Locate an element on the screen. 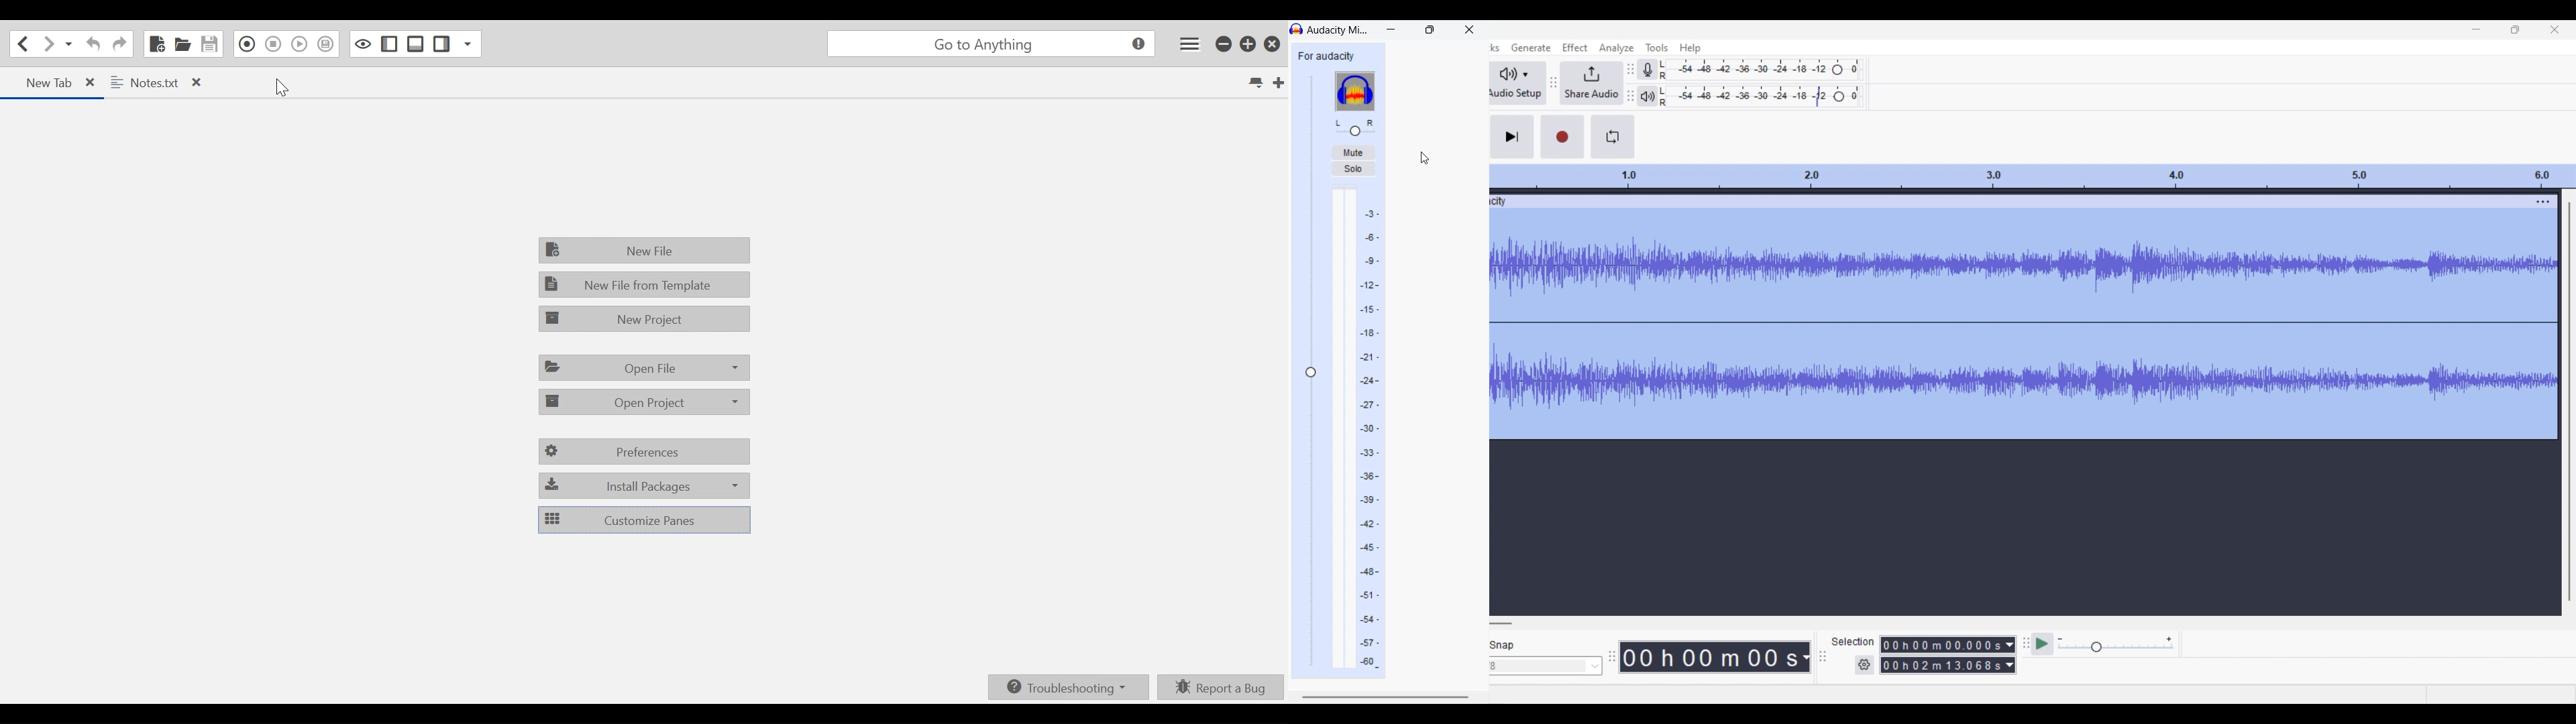 Image resolution: width=2576 pixels, height=728 pixels. Window title is located at coordinates (1338, 31).